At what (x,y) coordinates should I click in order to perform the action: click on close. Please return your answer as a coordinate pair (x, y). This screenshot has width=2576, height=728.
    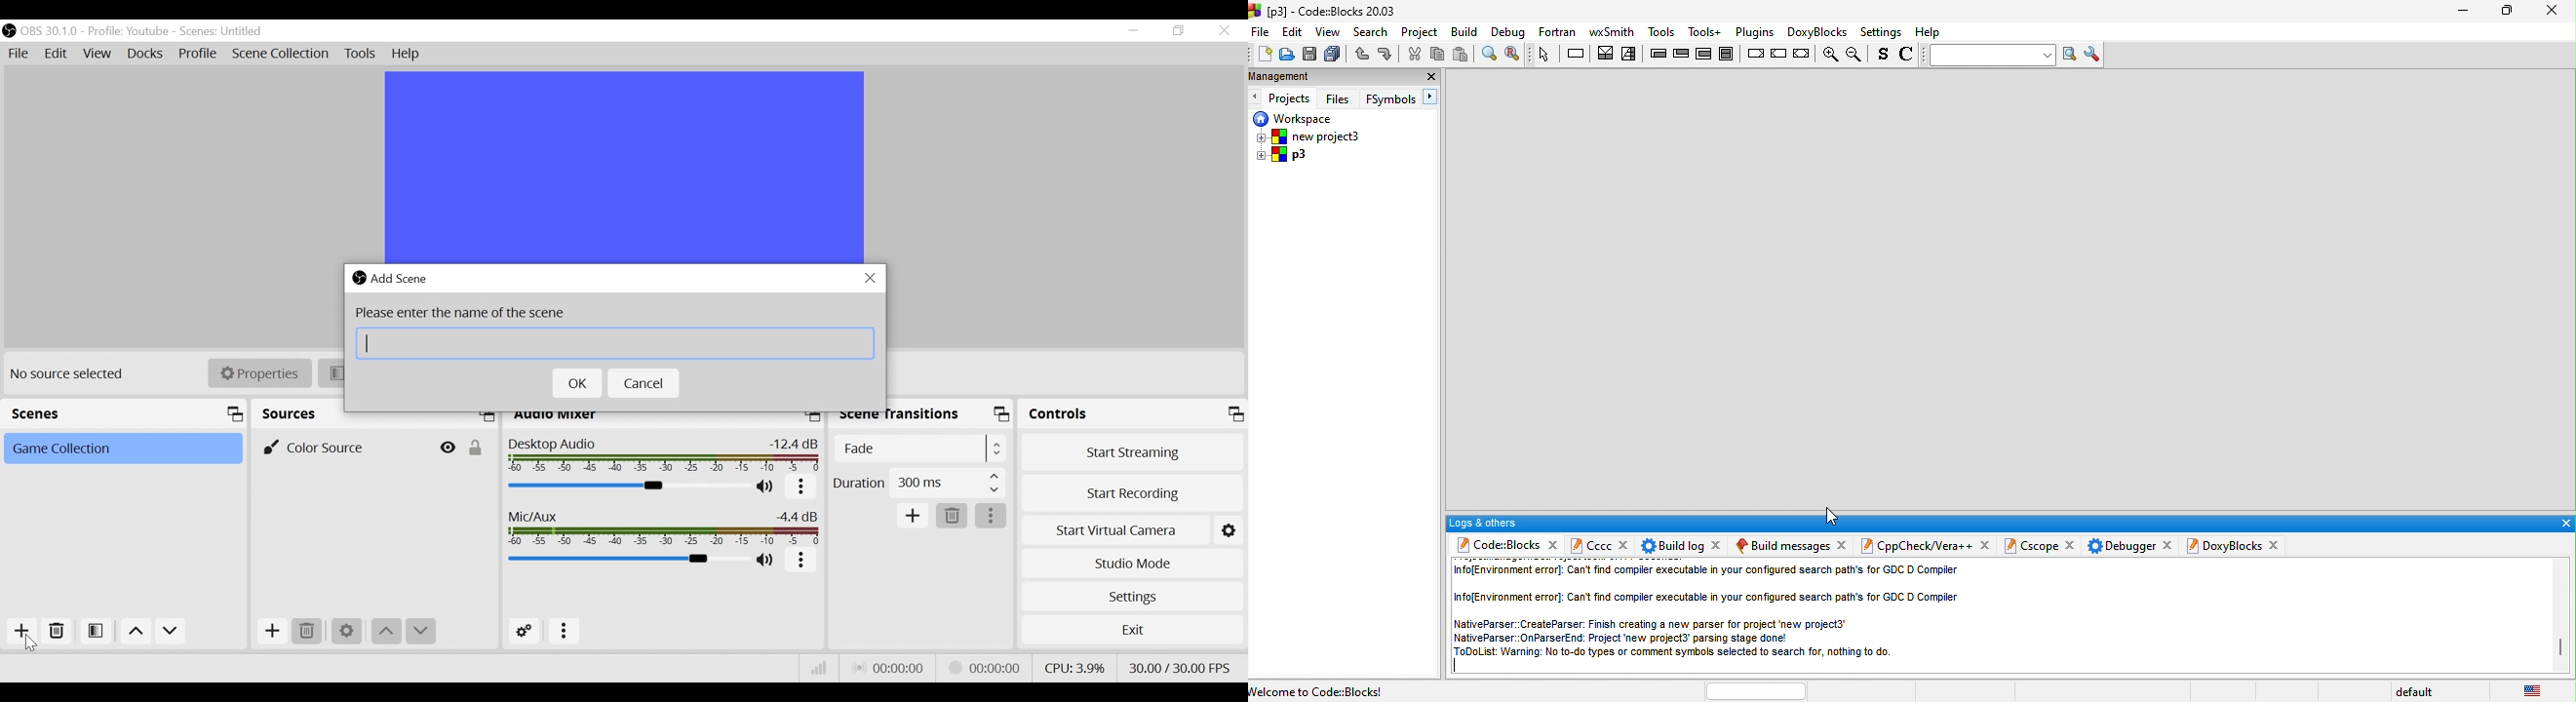
    Looking at the image, I should click on (1552, 545).